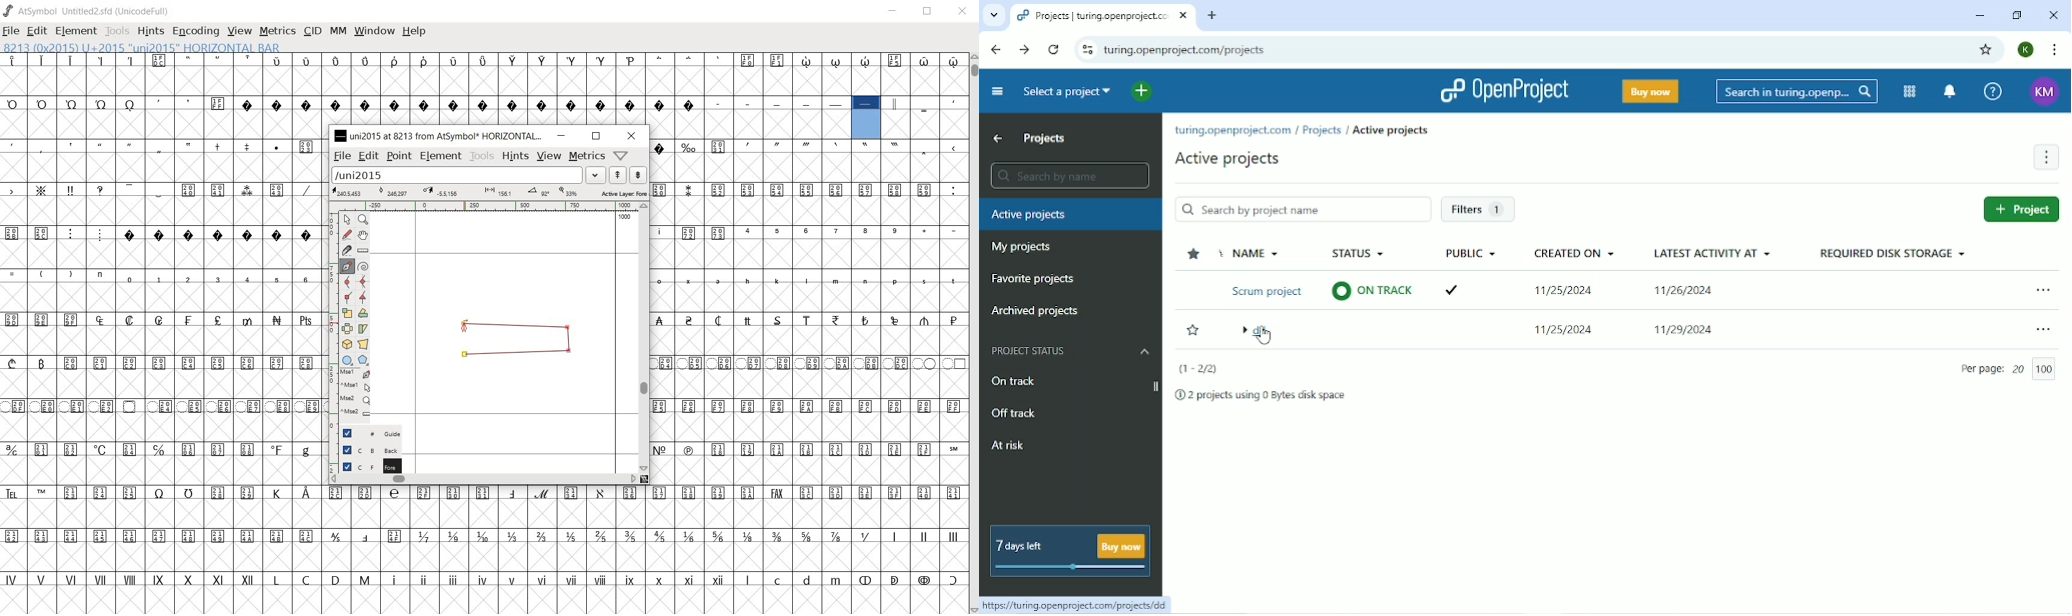 Image resolution: width=2072 pixels, height=616 pixels. Describe the element at coordinates (1265, 337) in the screenshot. I see `CURSOR` at that location.